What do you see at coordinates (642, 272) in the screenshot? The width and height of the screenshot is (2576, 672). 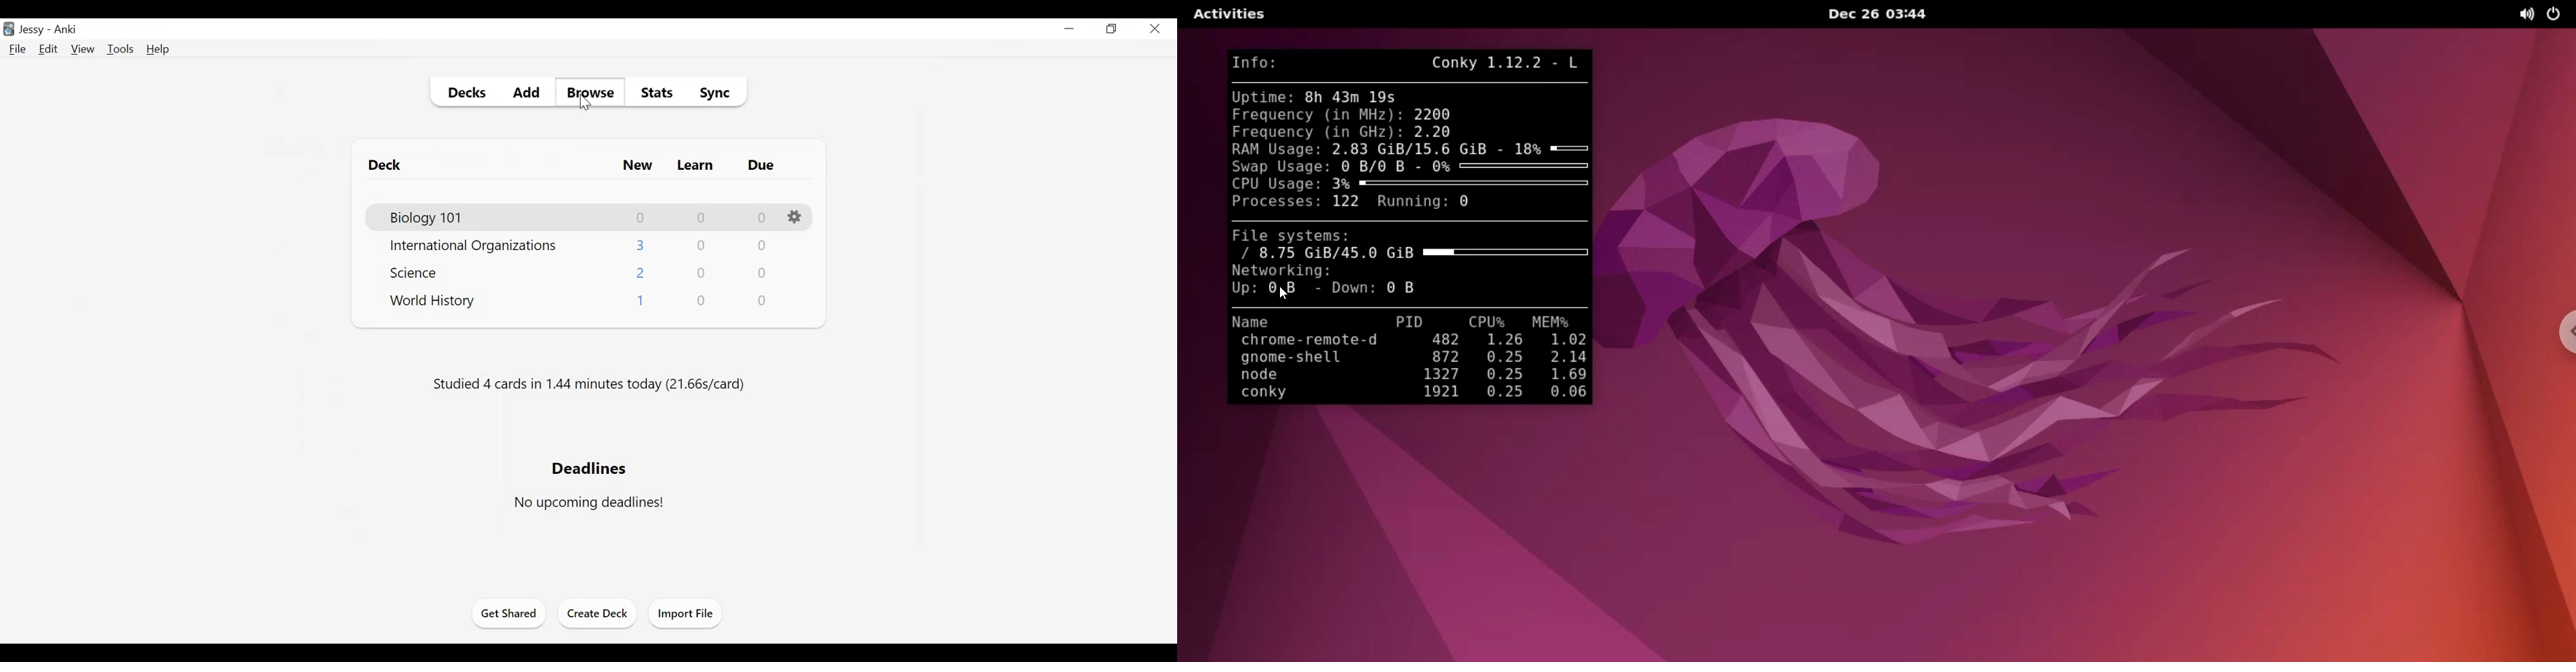 I see `New Cards Count` at bounding box center [642, 272].